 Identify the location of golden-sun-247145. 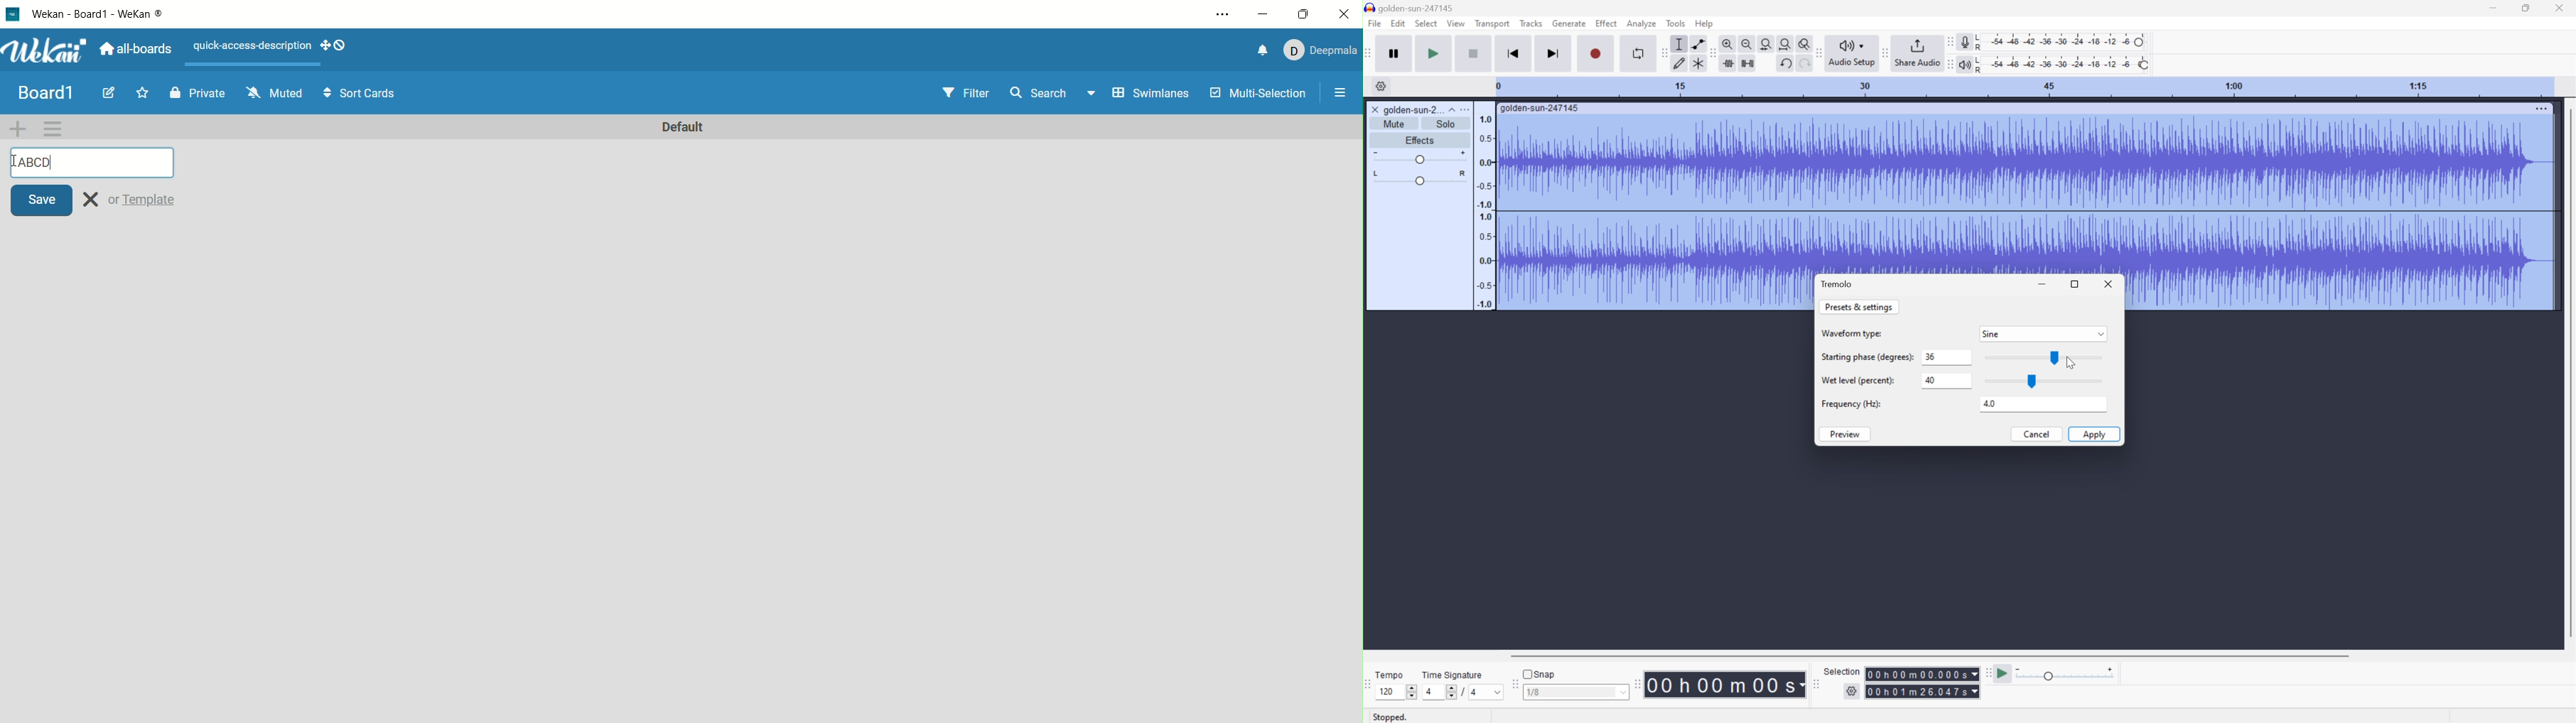
(1540, 109).